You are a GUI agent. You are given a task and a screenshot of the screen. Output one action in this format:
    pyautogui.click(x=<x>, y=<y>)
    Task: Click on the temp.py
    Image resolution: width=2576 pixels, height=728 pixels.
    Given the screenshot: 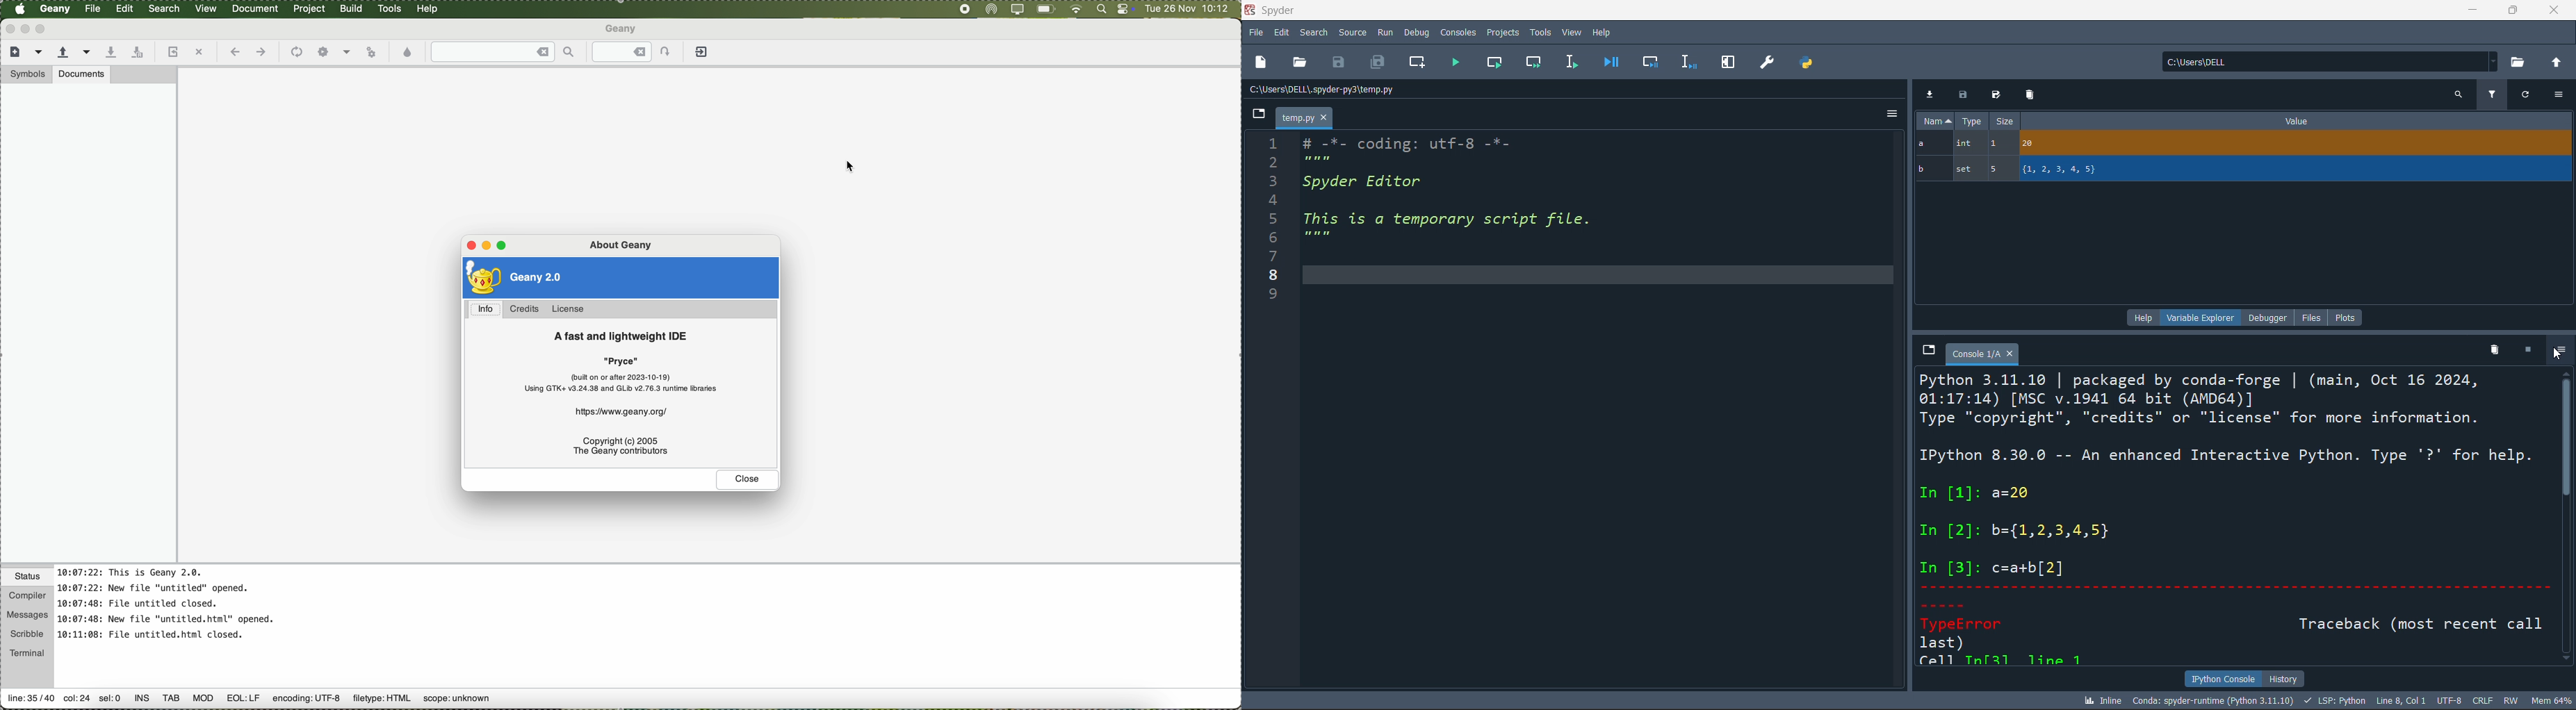 What is the action you would take?
    pyautogui.click(x=1305, y=119)
    